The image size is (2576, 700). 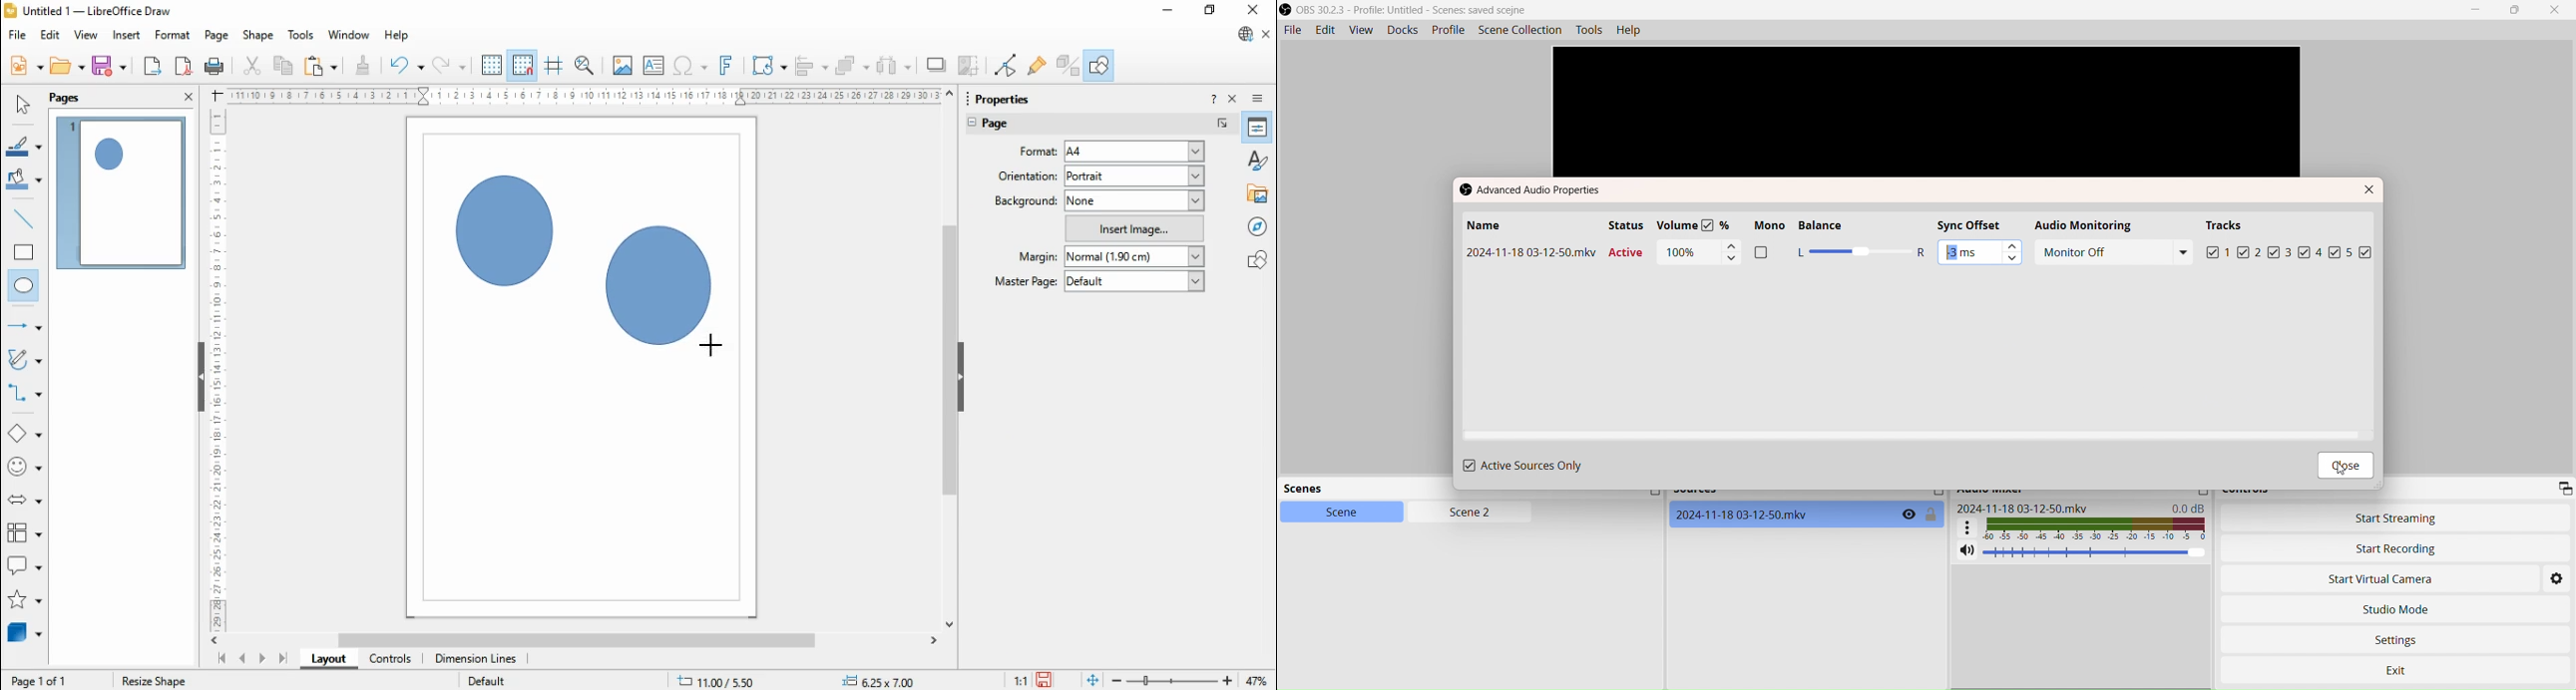 What do you see at coordinates (894, 67) in the screenshot?
I see `select at least three objects to distribute` at bounding box center [894, 67].